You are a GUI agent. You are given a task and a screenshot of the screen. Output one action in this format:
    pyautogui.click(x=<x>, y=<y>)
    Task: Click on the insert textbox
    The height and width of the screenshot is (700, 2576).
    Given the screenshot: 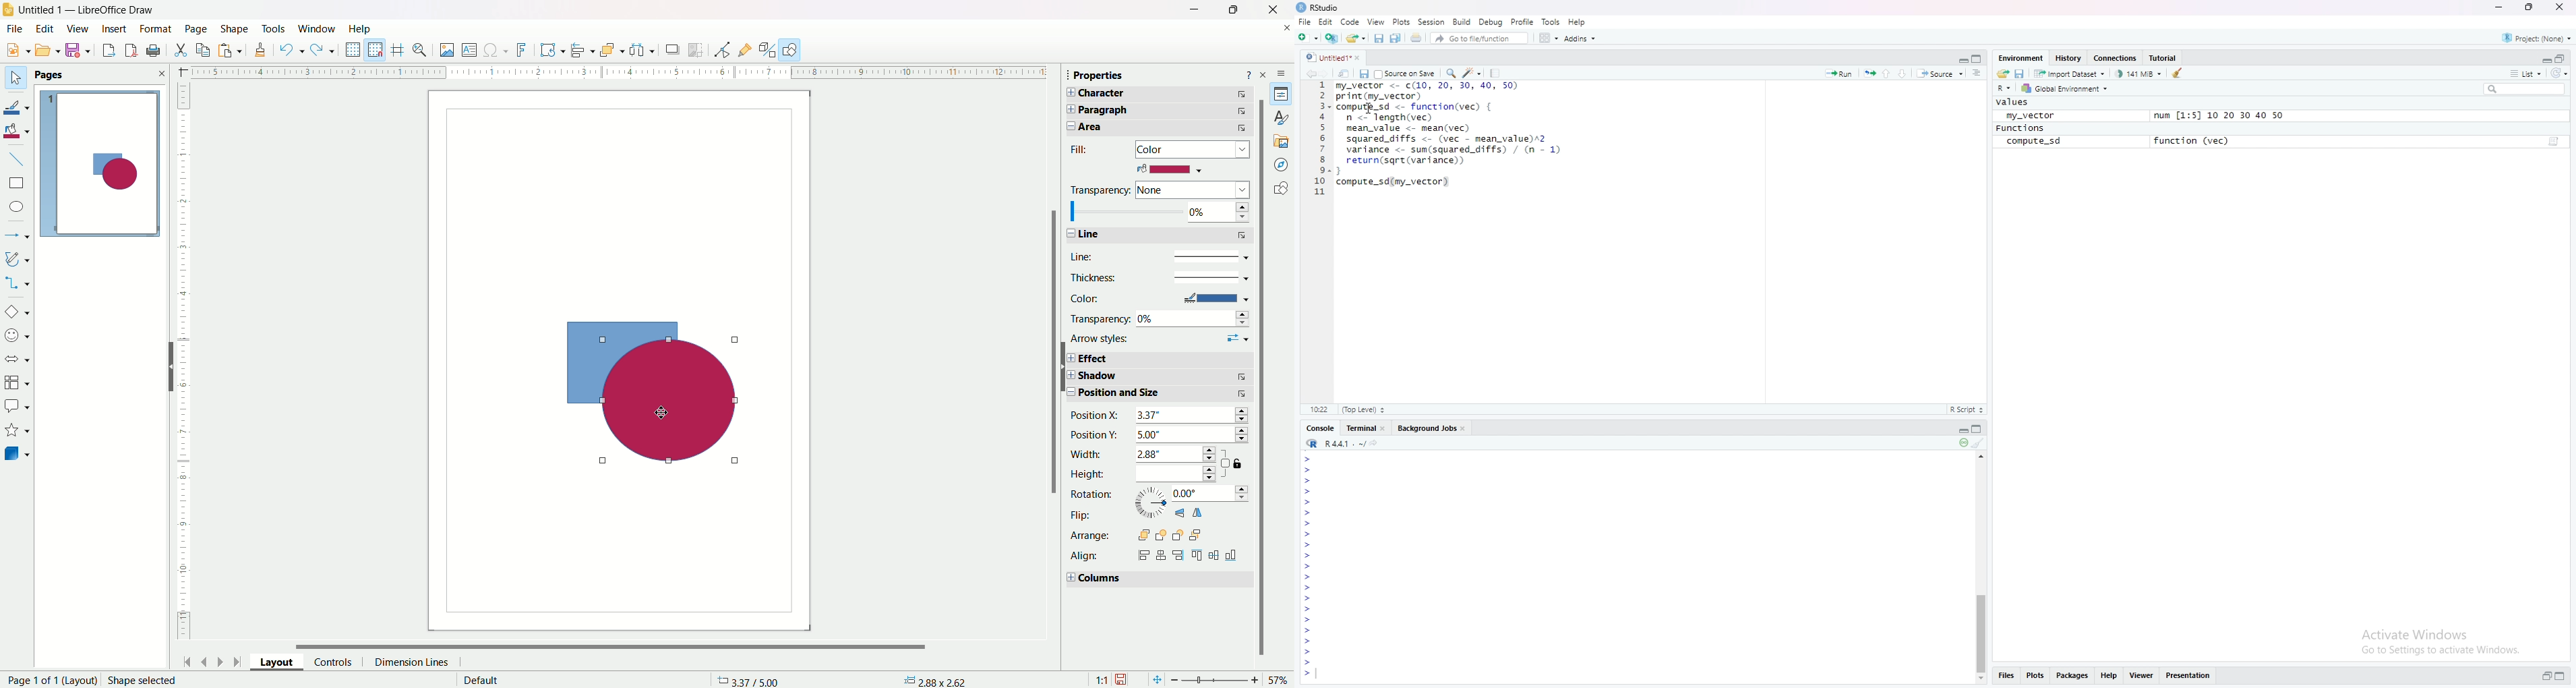 What is the action you would take?
    pyautogui.click(x=469, y=50)
    